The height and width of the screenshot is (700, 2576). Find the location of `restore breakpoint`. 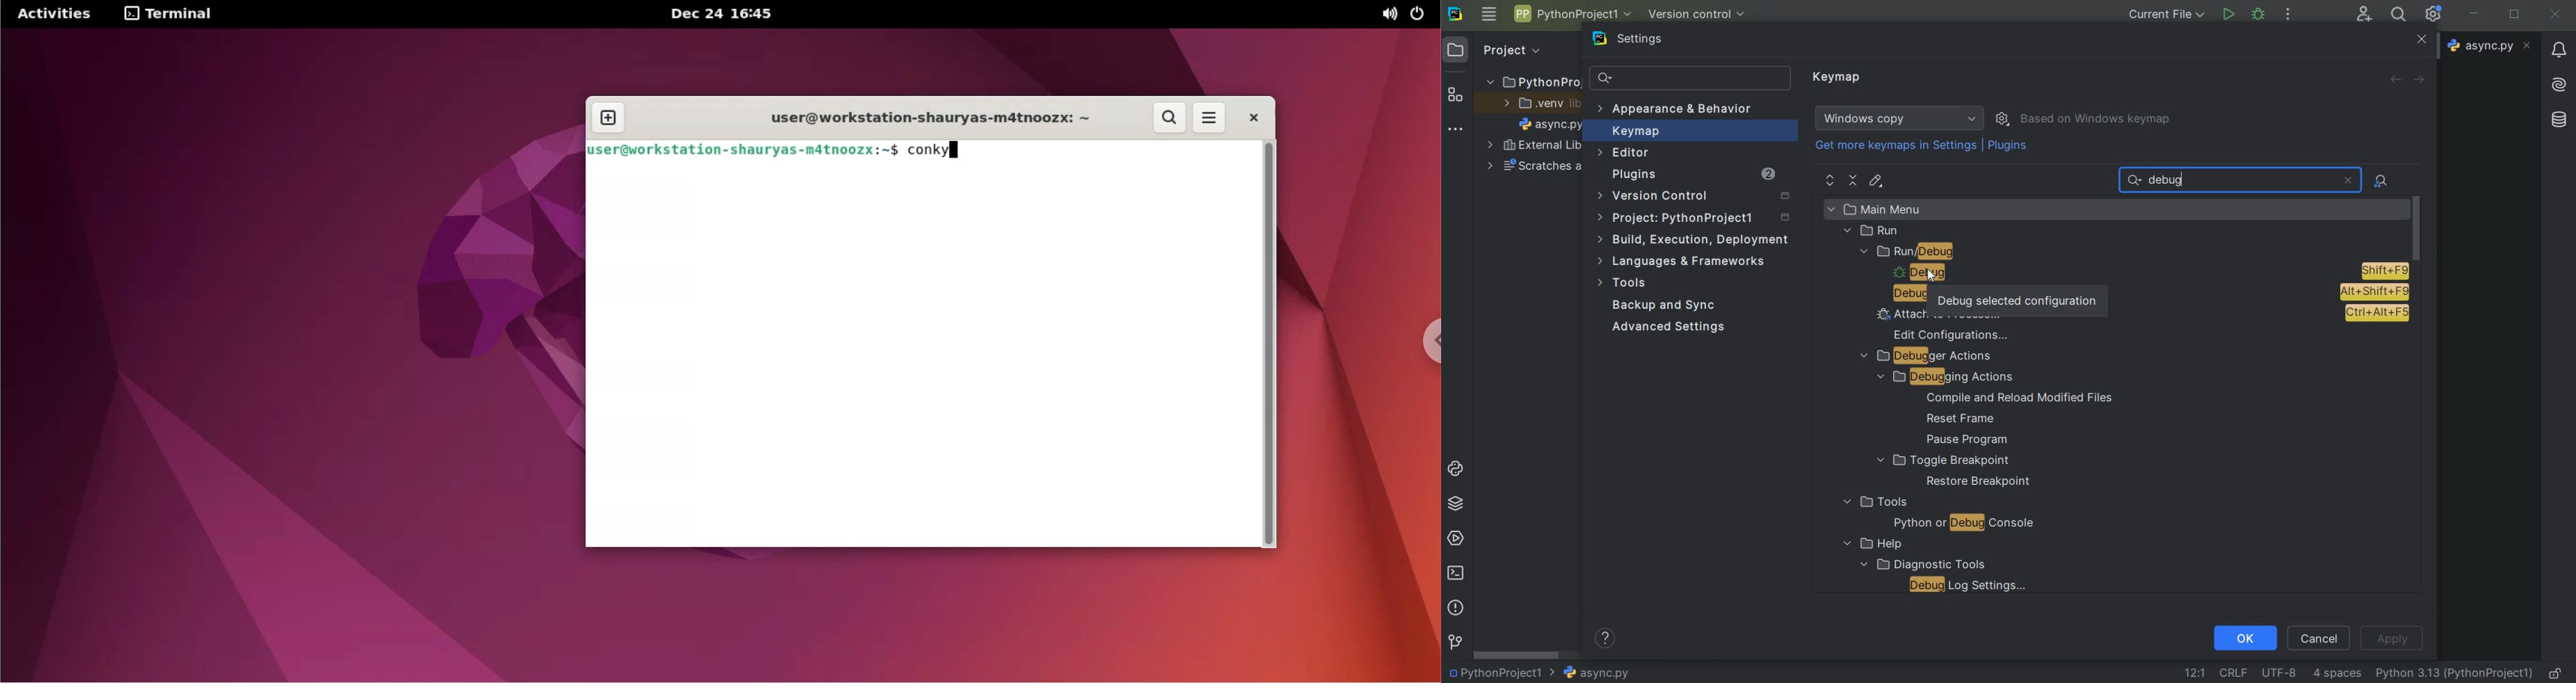

restore breakpoint is located at coordinates (1979, 482).